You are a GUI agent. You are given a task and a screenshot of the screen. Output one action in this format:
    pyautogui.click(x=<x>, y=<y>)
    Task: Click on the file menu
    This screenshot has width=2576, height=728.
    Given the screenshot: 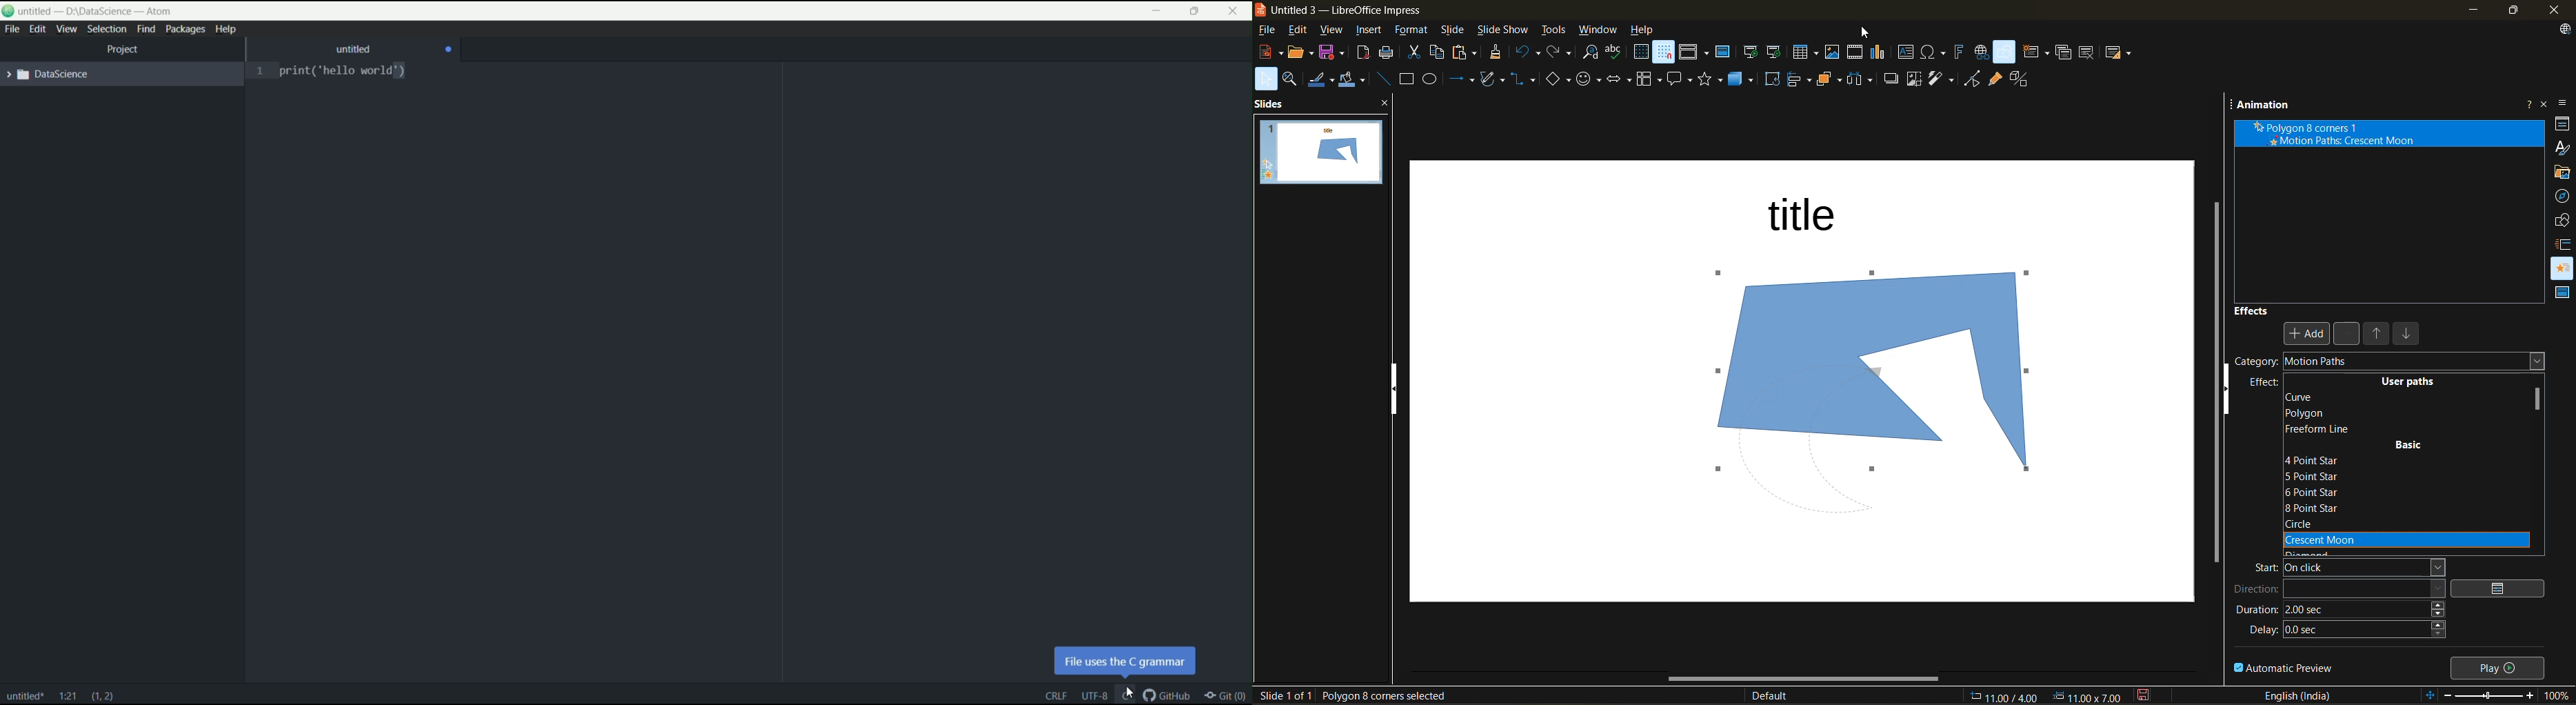 What is the action you would take?
    pyautogui.click(x=12, y=29)
    